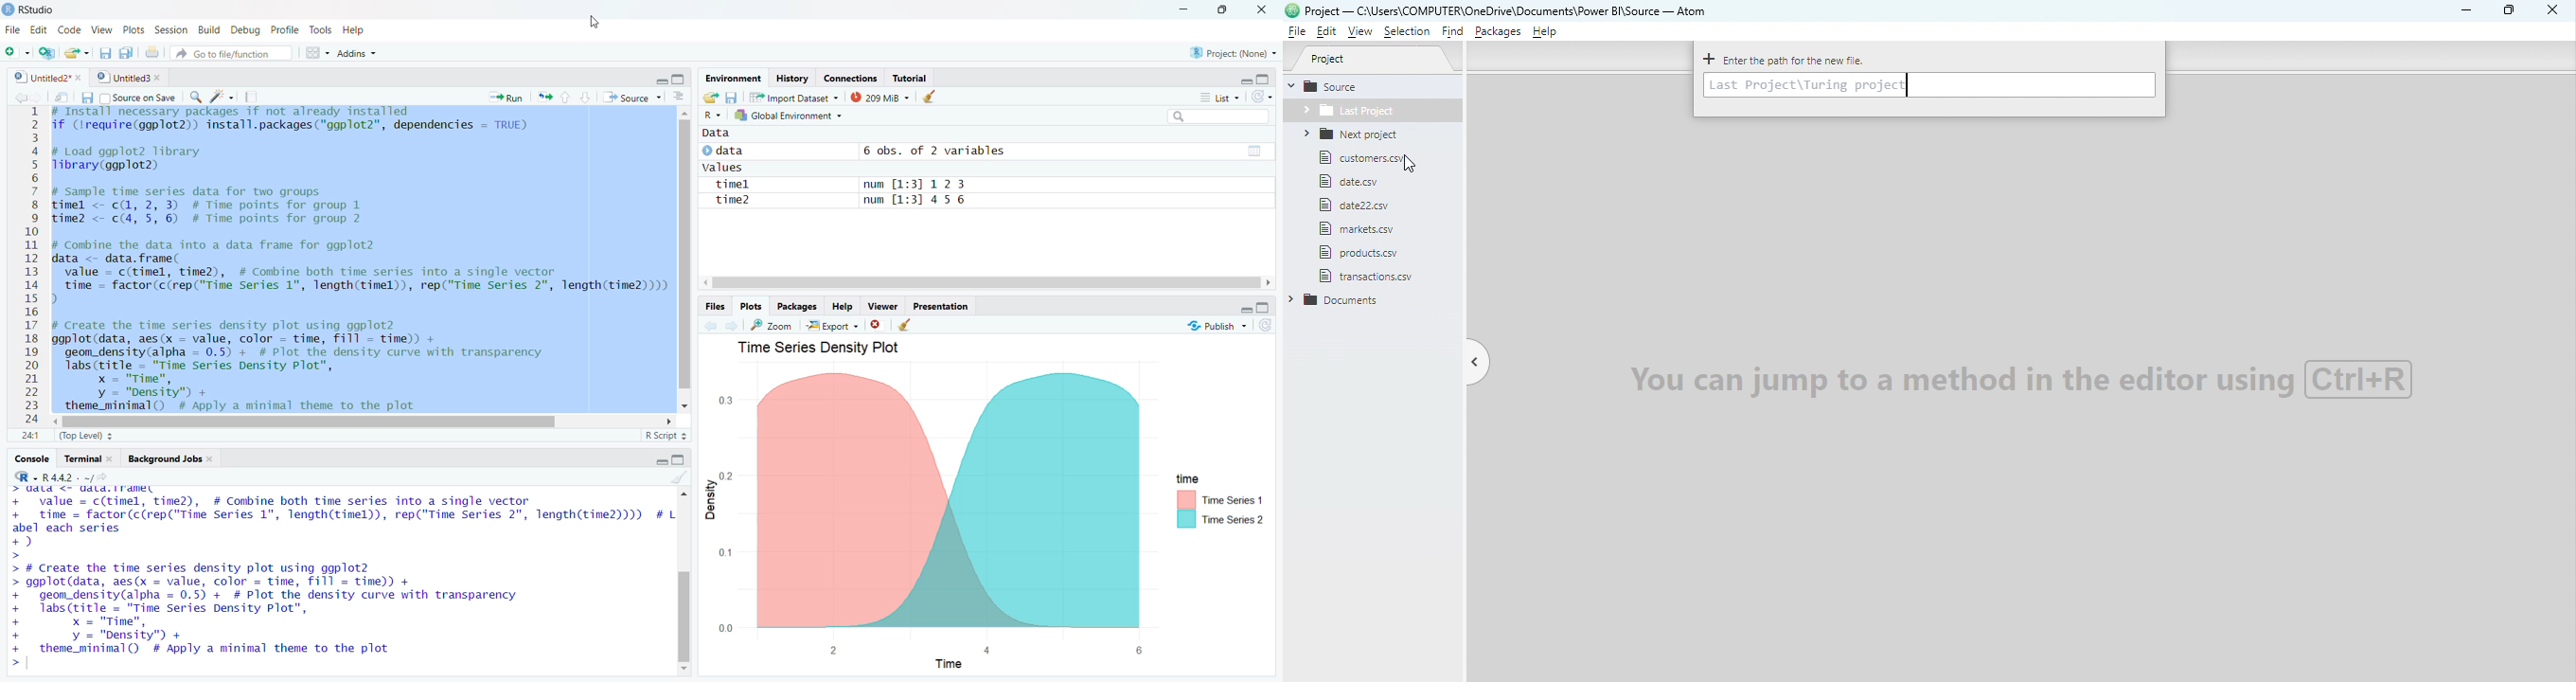 This screenshot has width=2576, height=700. What do you see at coordinates (839, 183) in the screenshot?
I see `timel num [1:31 123` at bounding box center [839, 183].